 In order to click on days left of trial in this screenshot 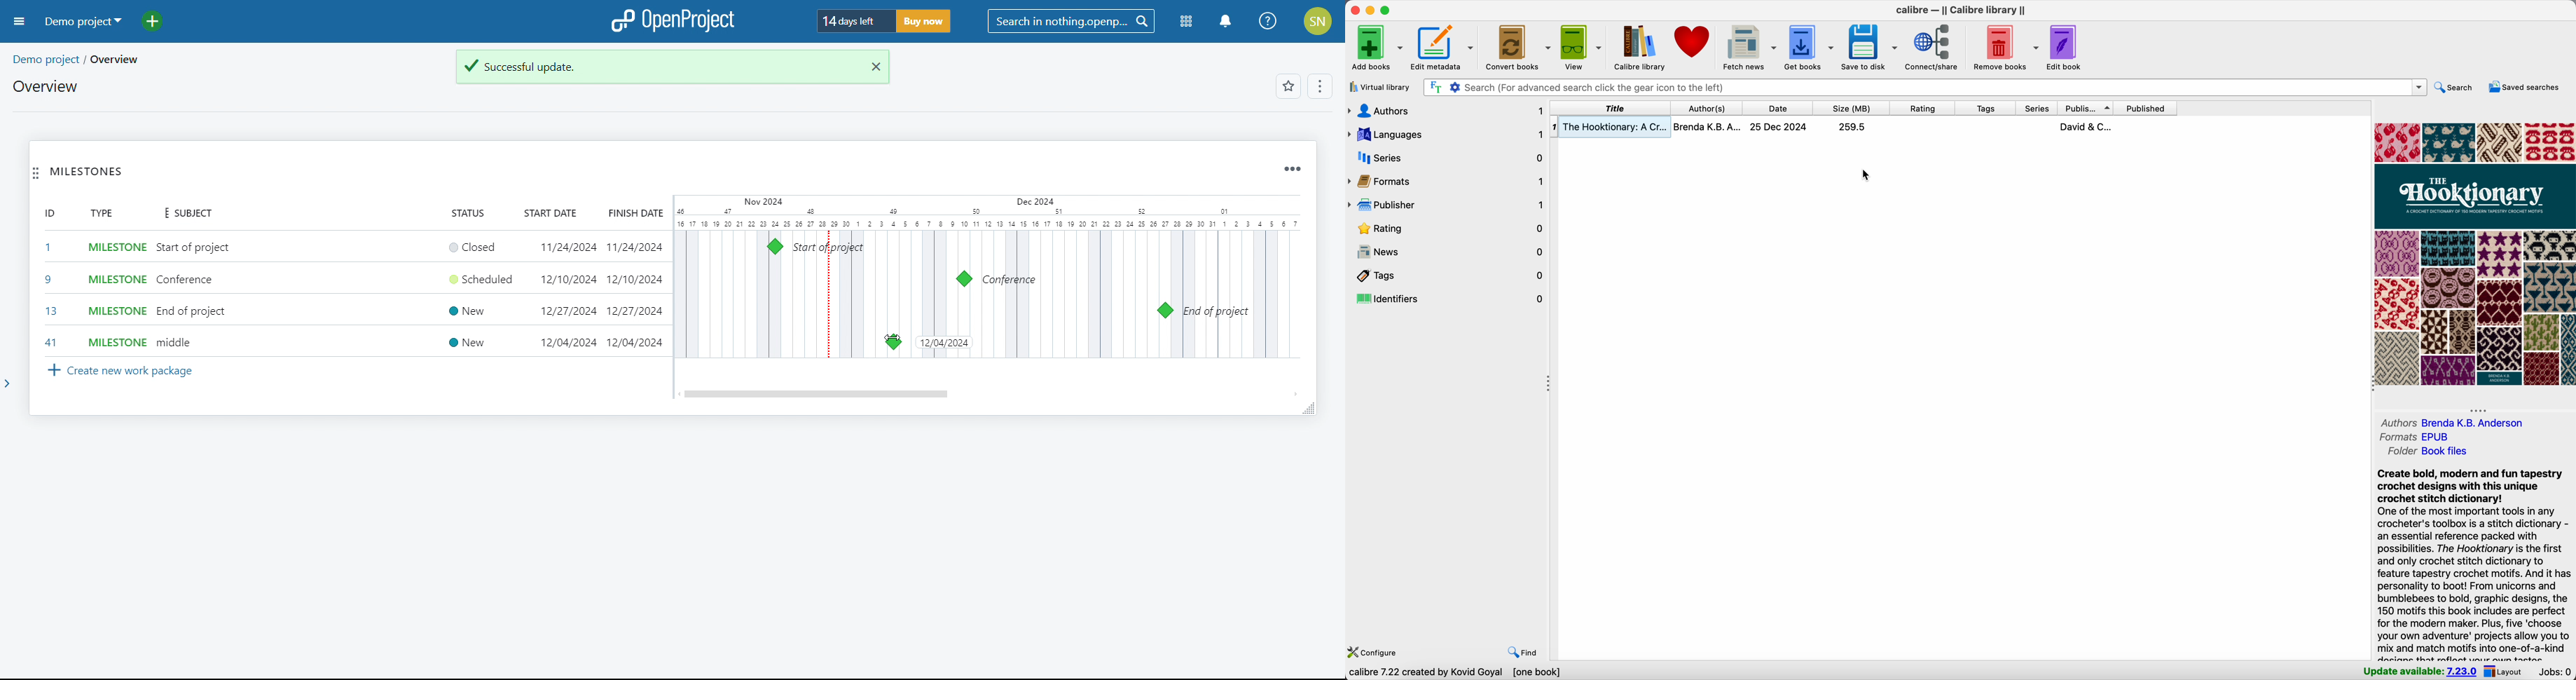, I will do `click(855, 20)`.